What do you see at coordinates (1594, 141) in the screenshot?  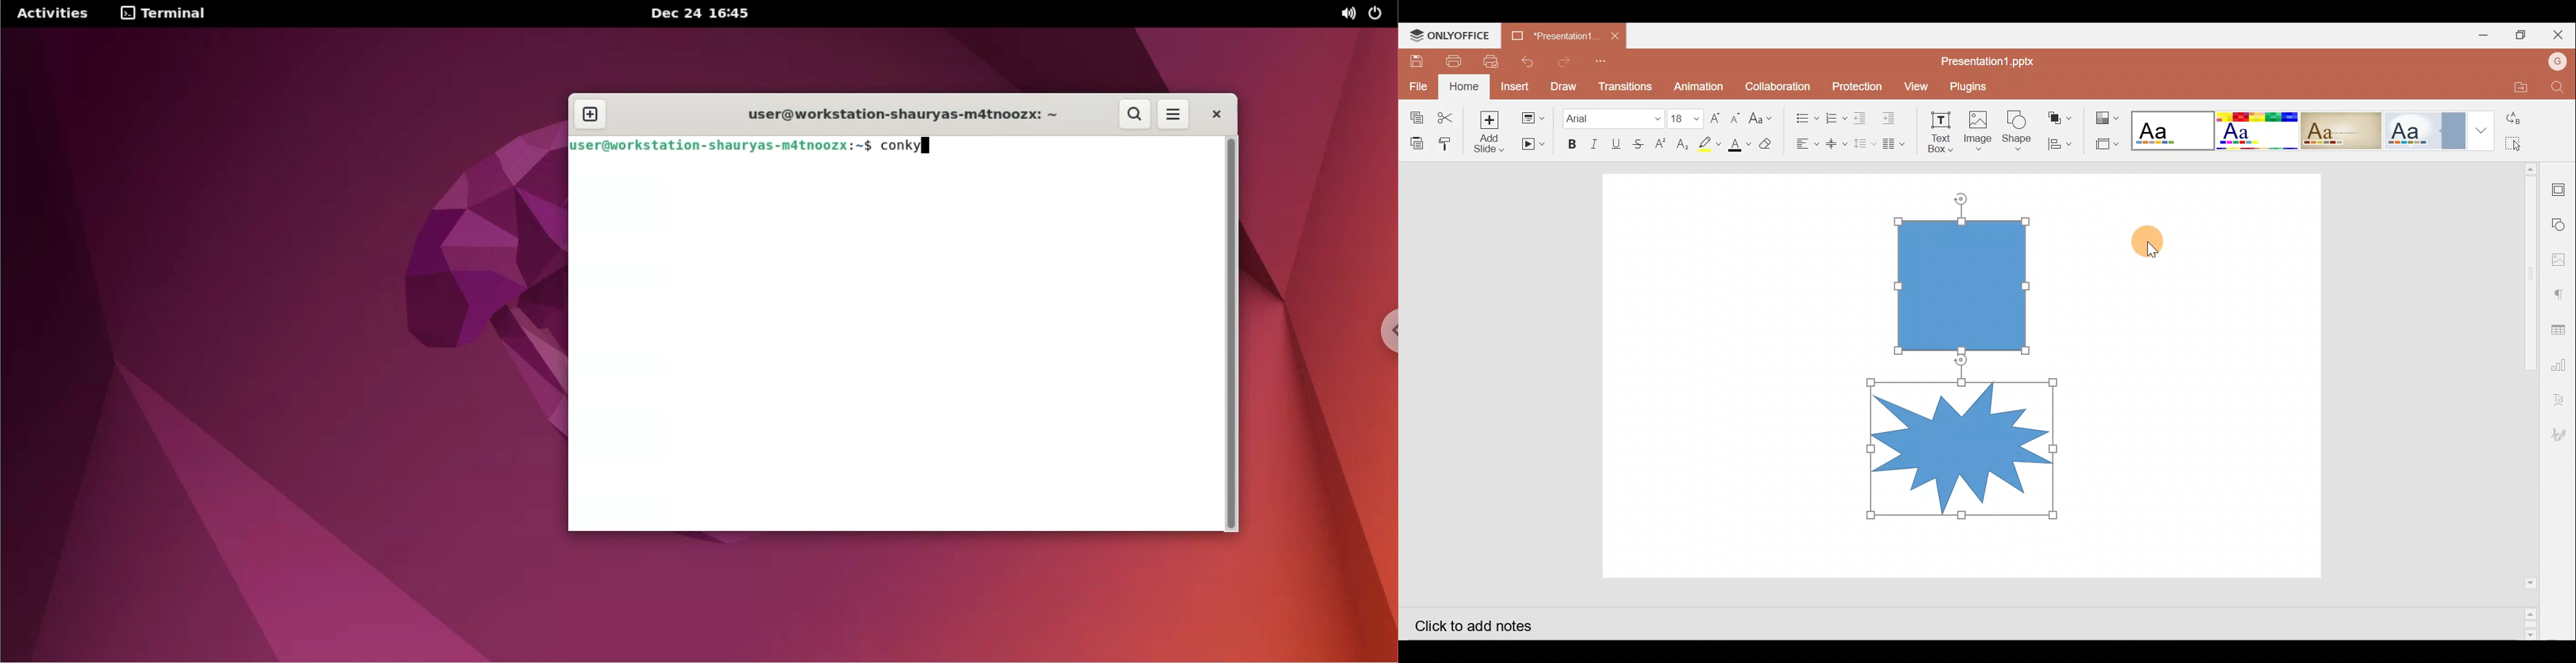 I see `Italic` at bounding box center [1594, 141].